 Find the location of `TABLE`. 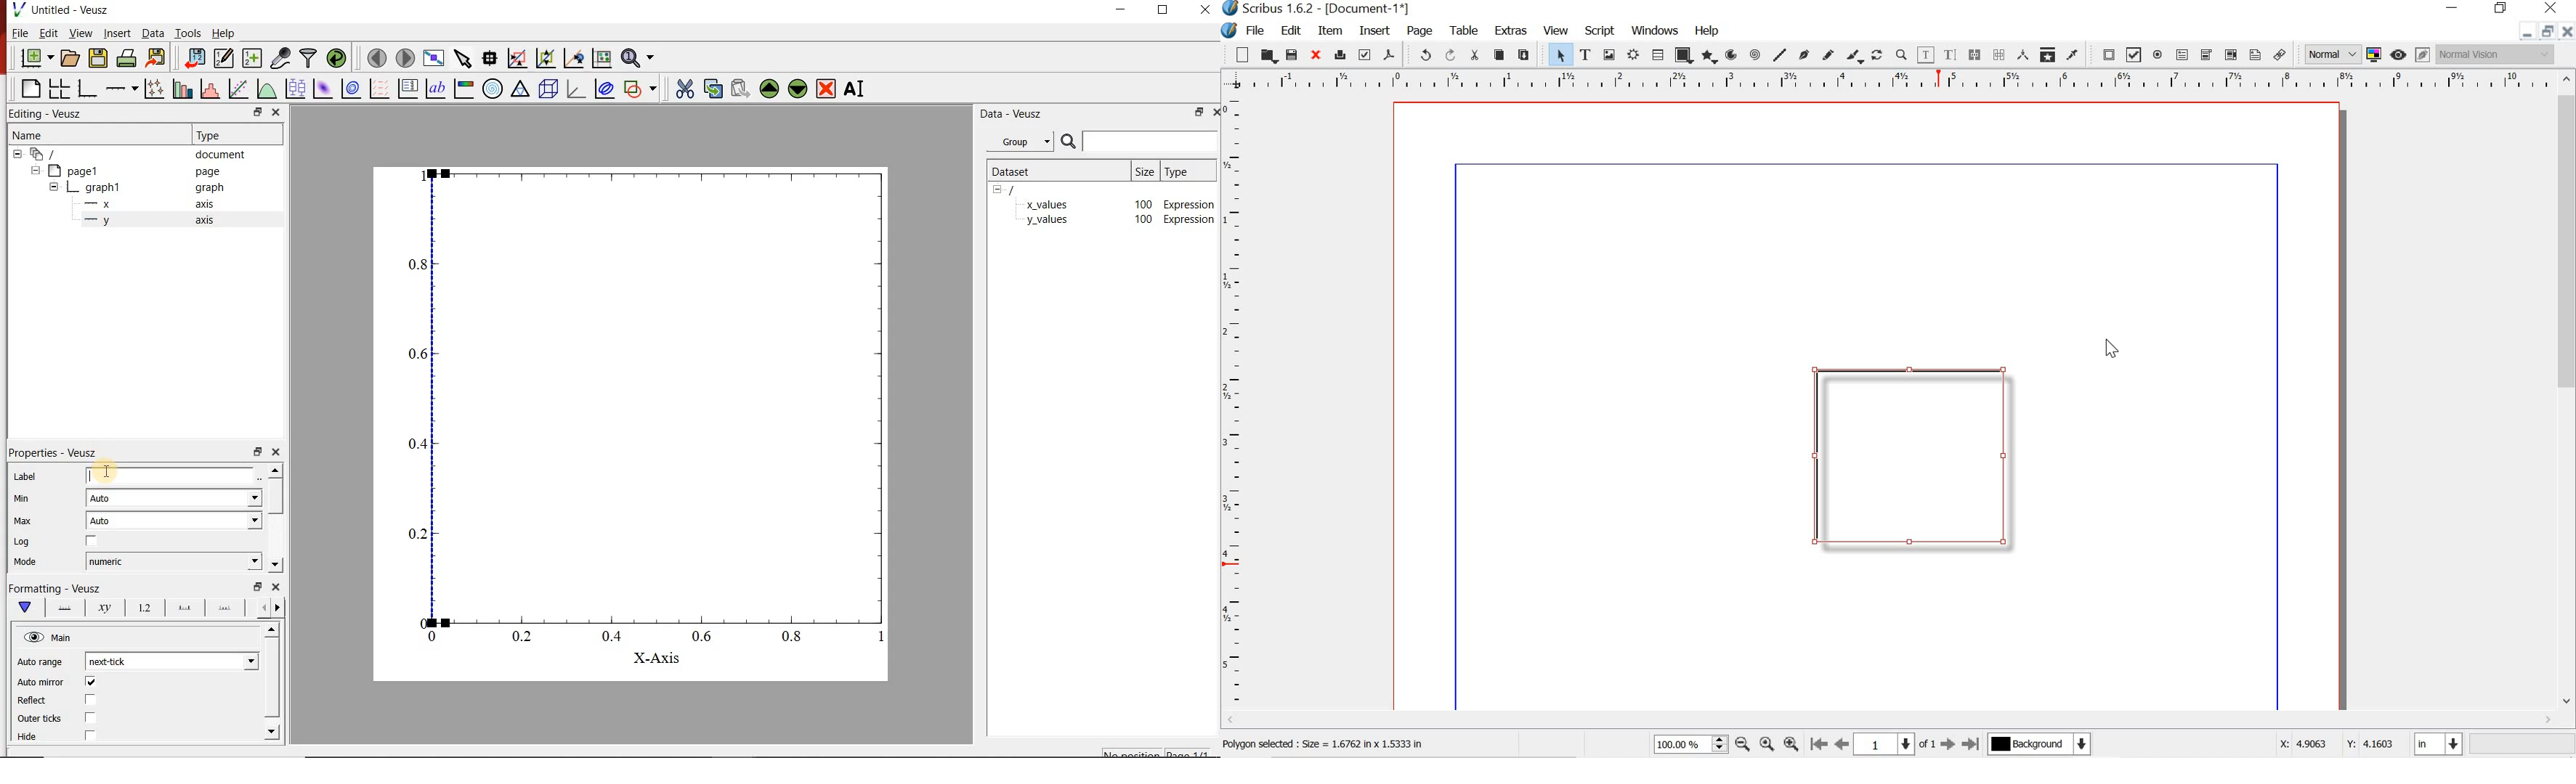

TABLE is located at coordinates (1463, 29).